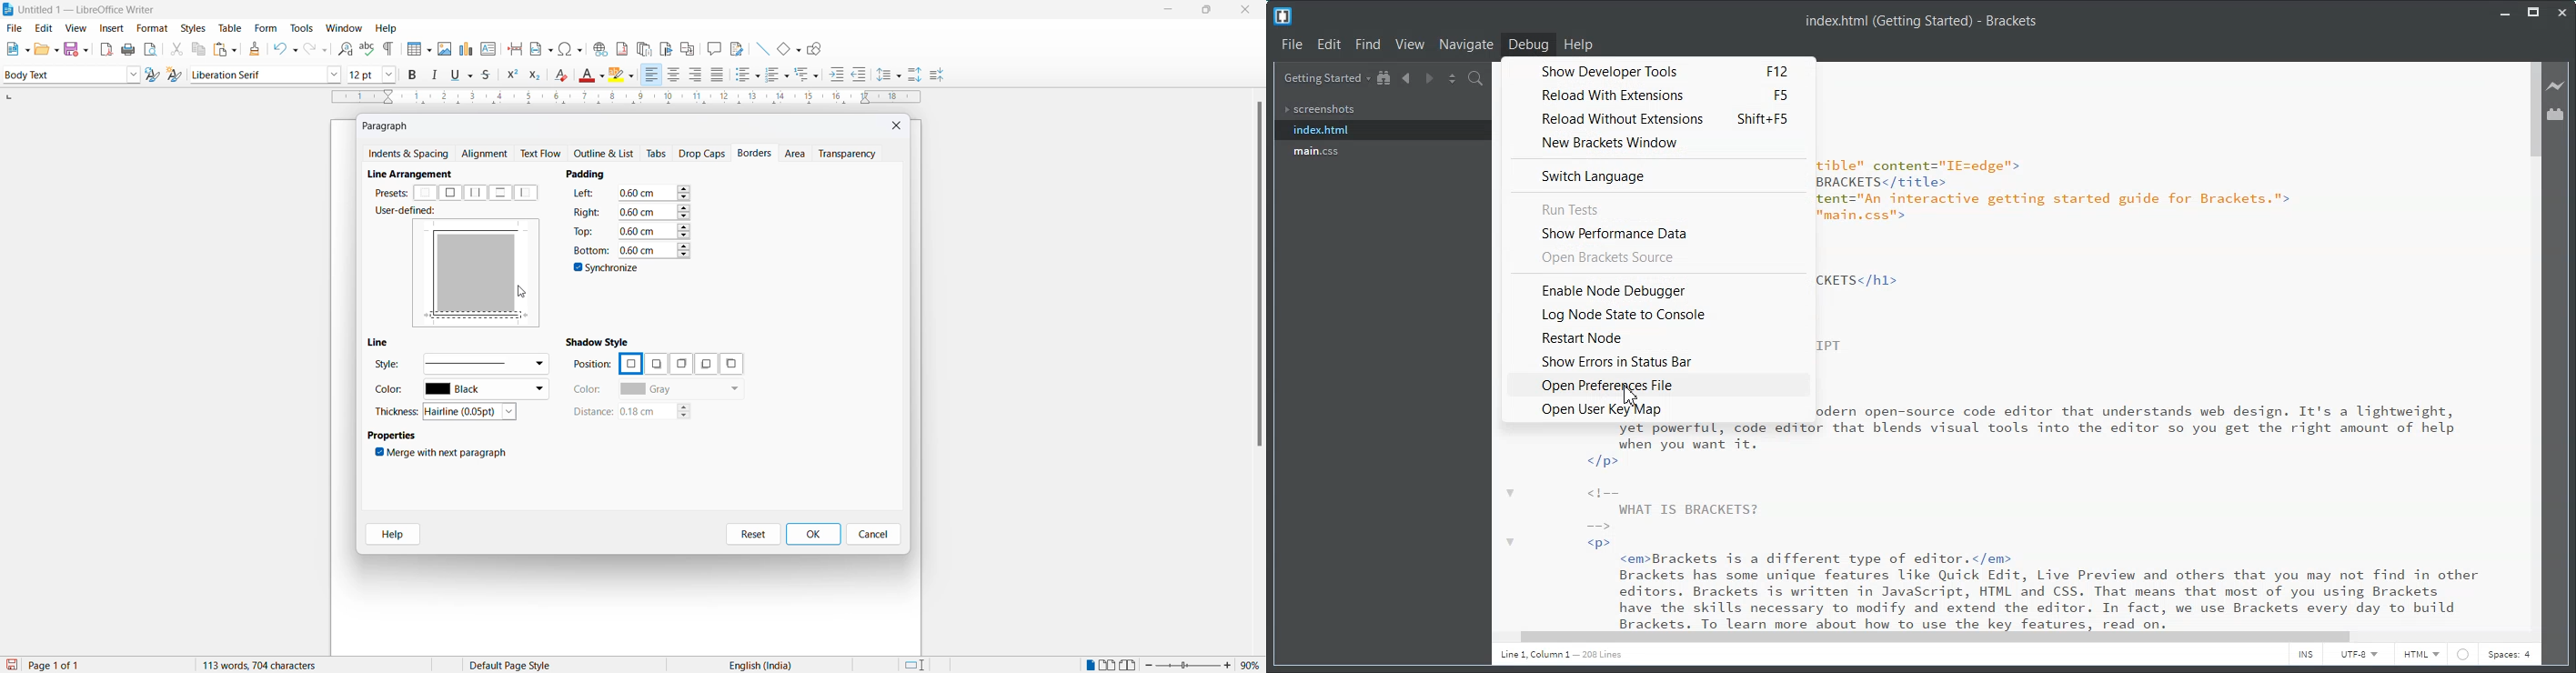 This screenshot has height=700, width=2576. Describe the element at coordinates (570, 47) in the screenshot. I see `insert special character` at that location.